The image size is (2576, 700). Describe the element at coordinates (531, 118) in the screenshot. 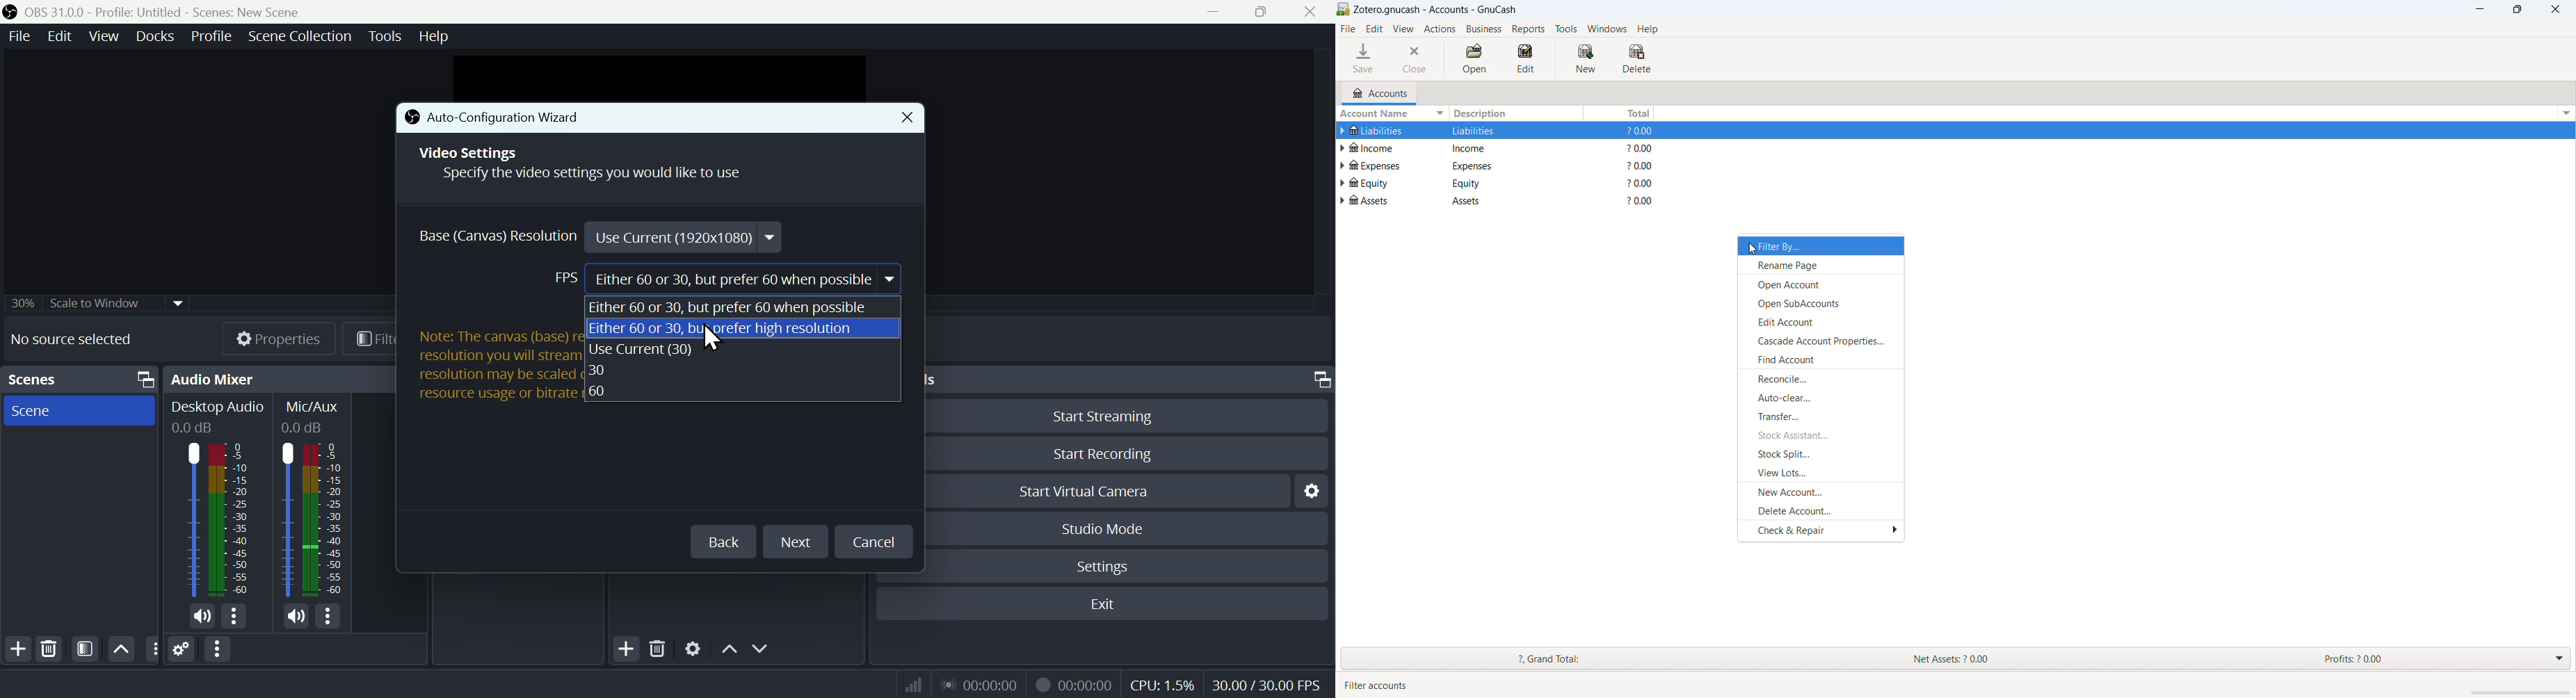

I see `Auto-Configuration Wizard` at that location.